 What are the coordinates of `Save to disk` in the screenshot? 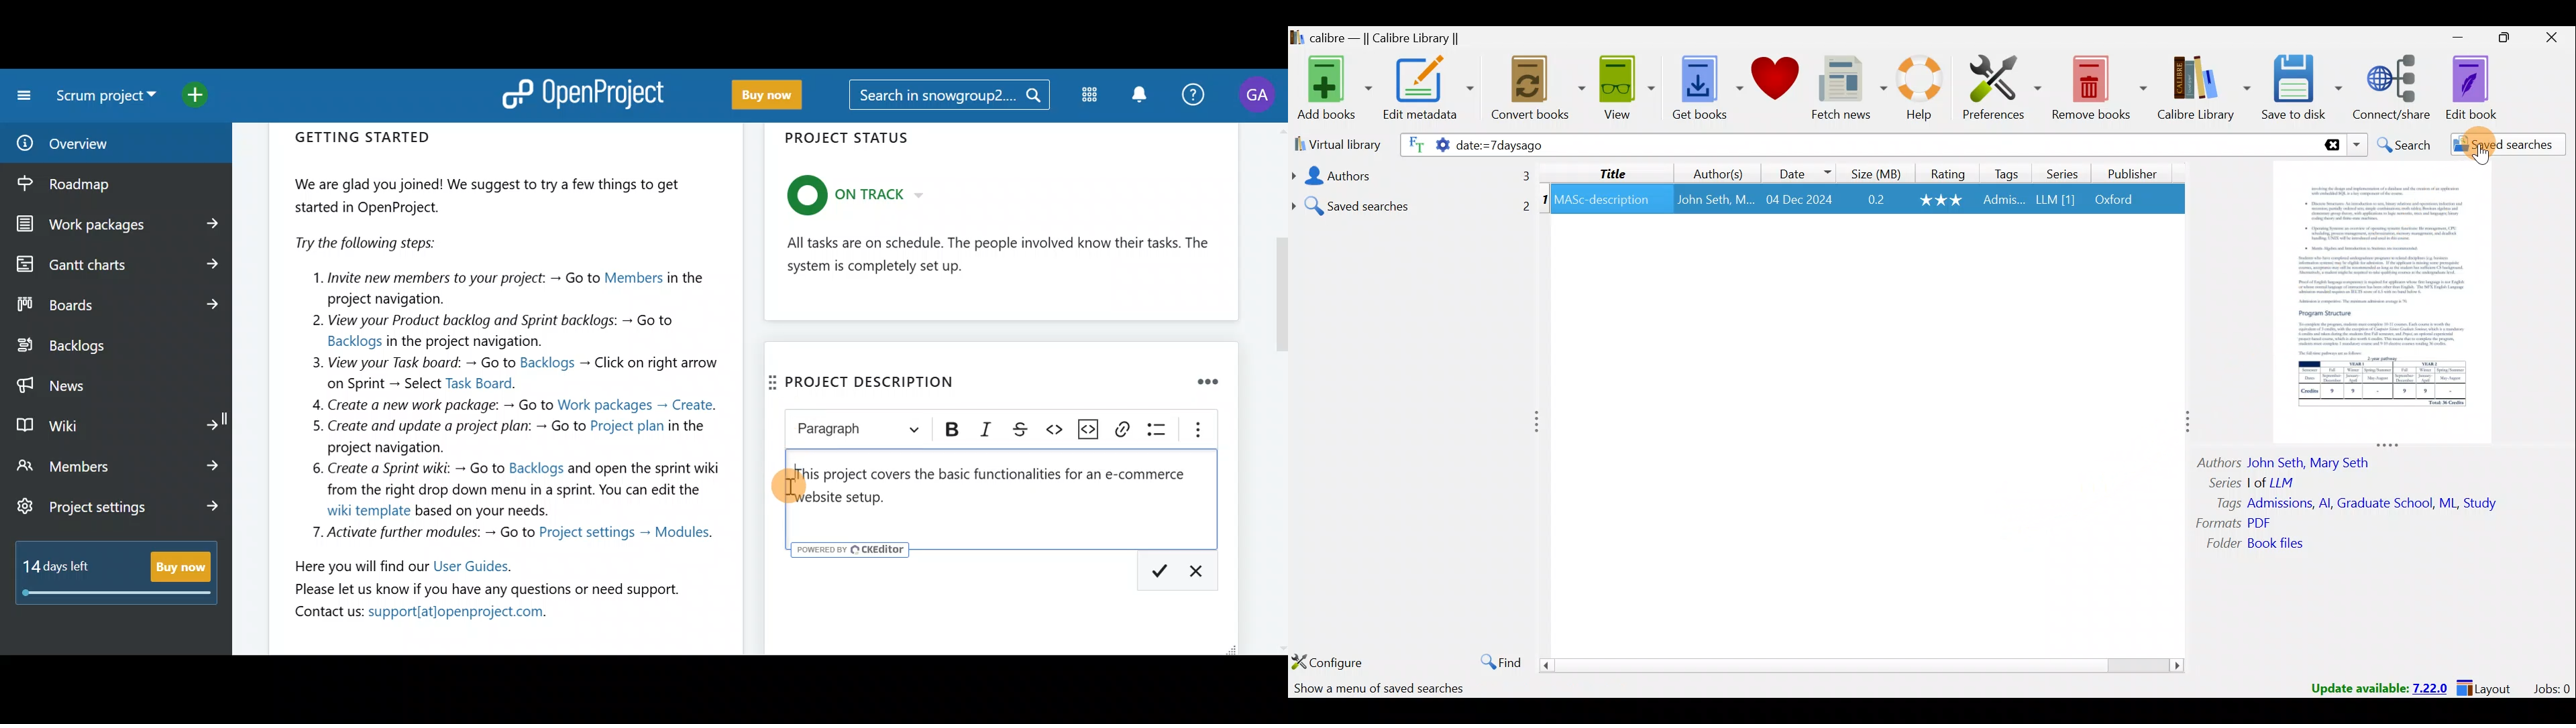 It's located at (2304, 89).